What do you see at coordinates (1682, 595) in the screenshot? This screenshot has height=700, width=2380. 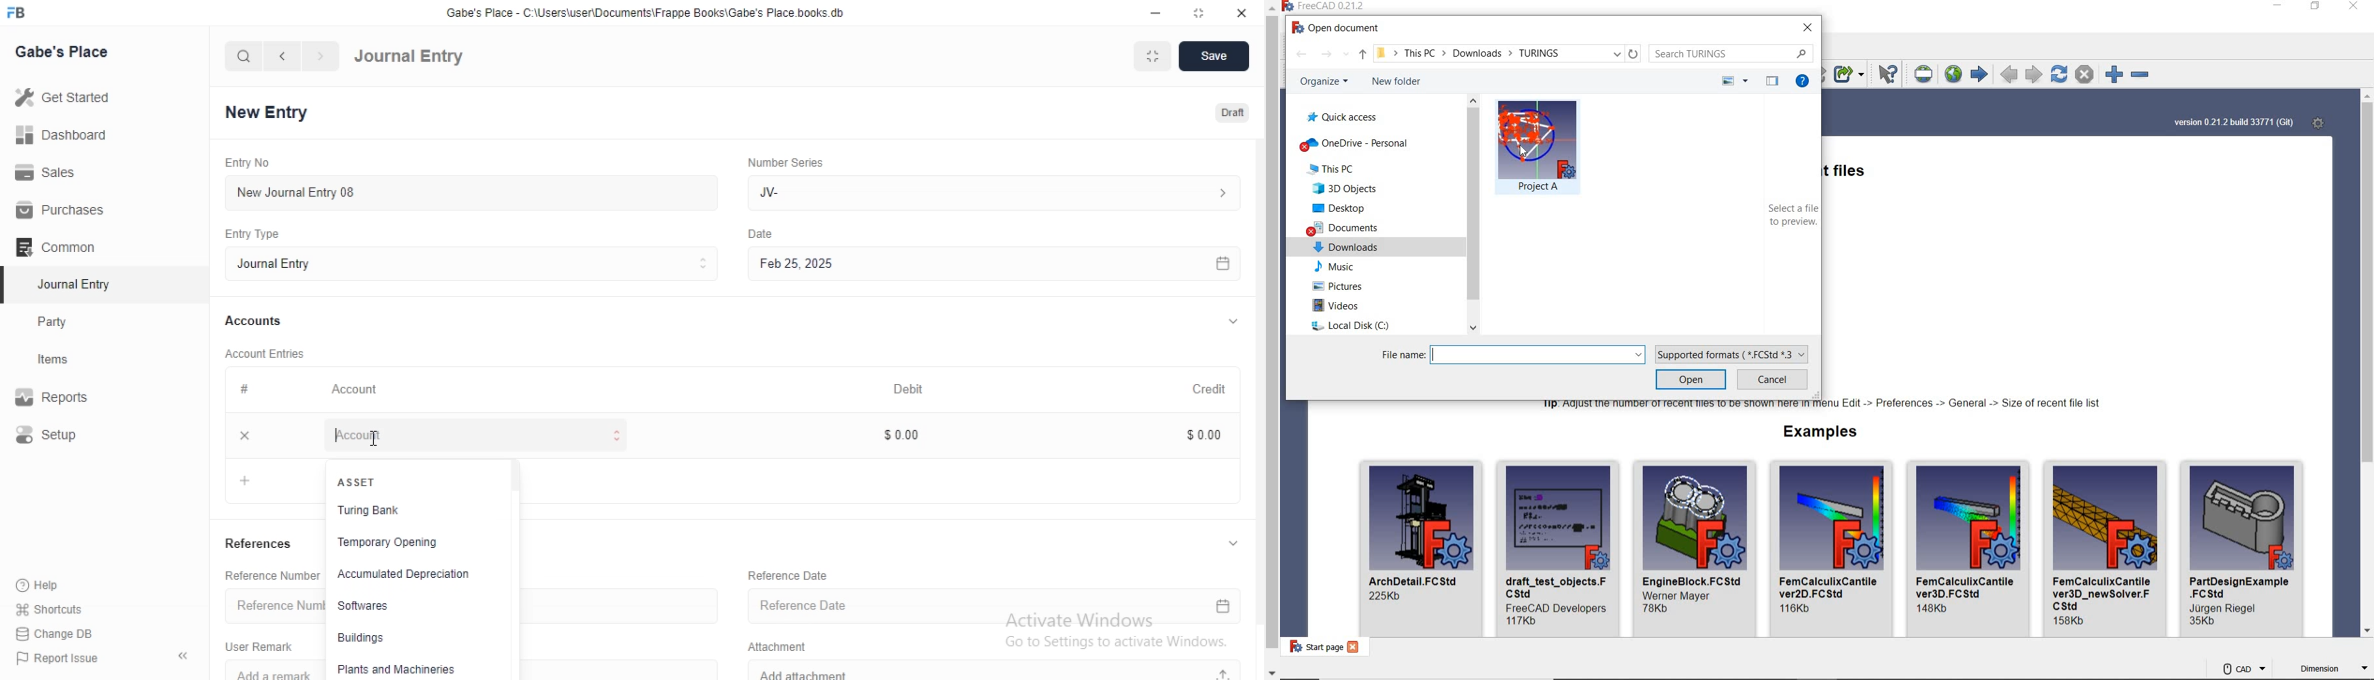 I see `dev name` at bounding box center [1682, 595].